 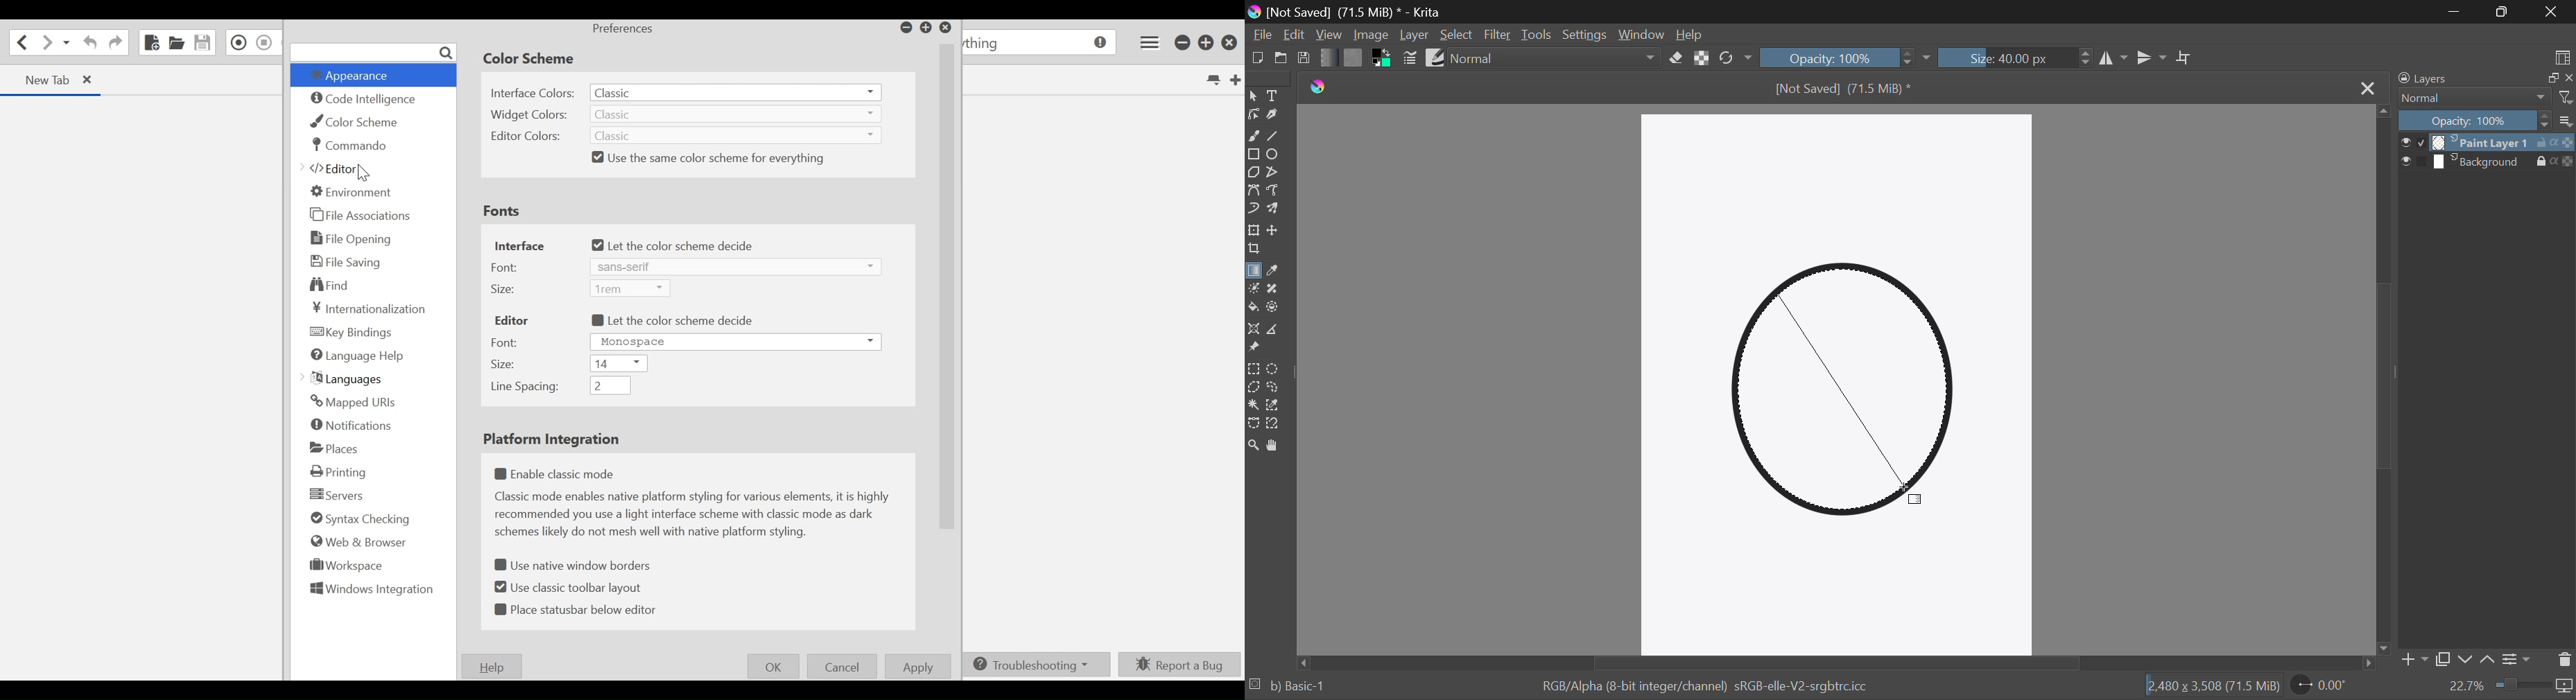 What do you see at coordinates (1281, 58) in the screenshot?
I see `Open` at bounding box center [1281, 58].